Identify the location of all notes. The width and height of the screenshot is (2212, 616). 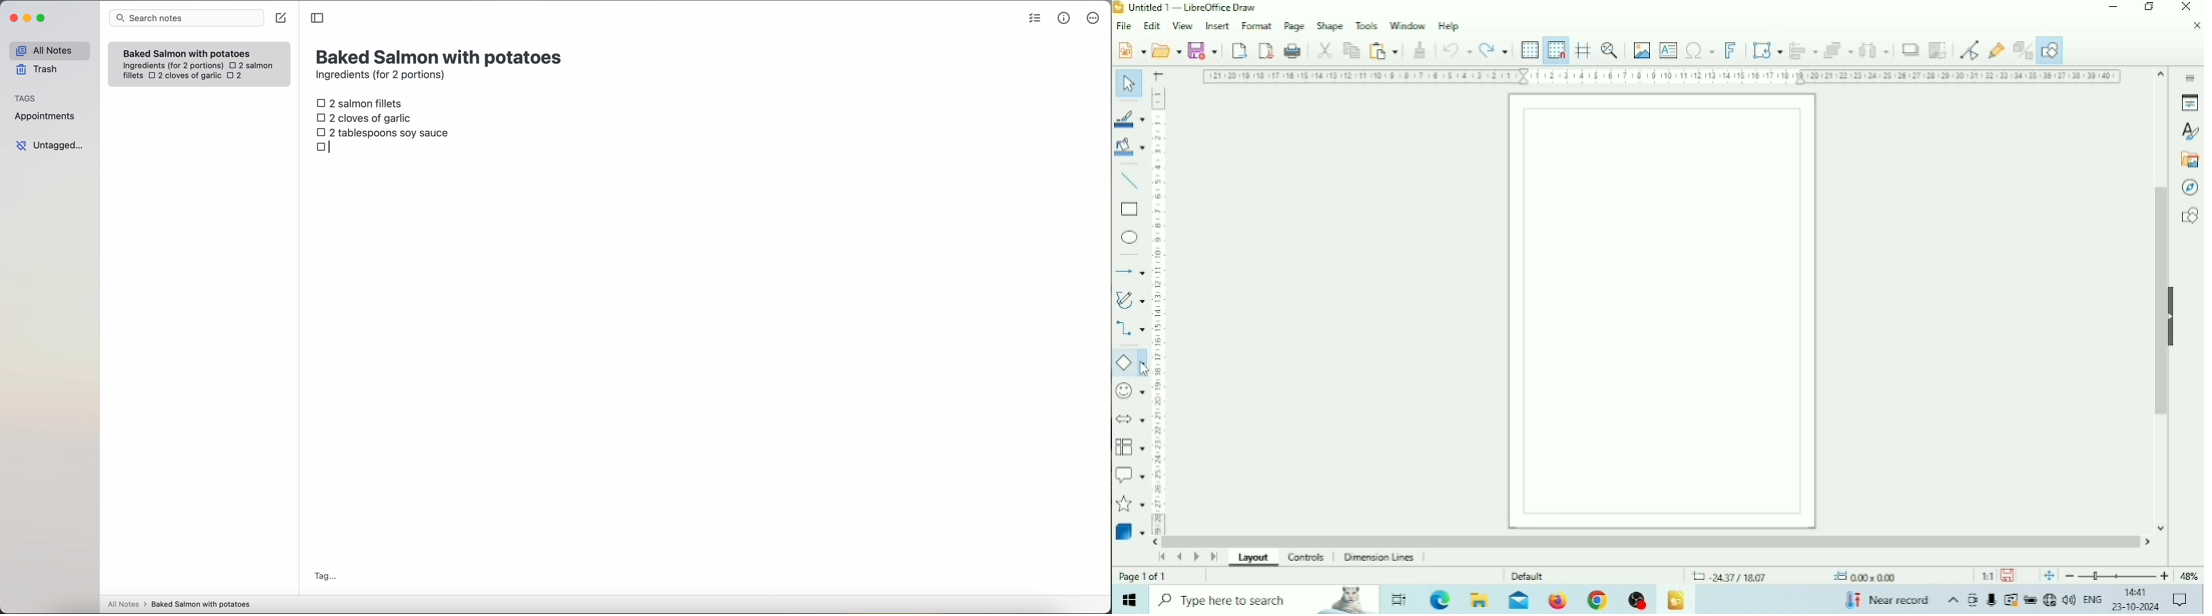
(49, 50).